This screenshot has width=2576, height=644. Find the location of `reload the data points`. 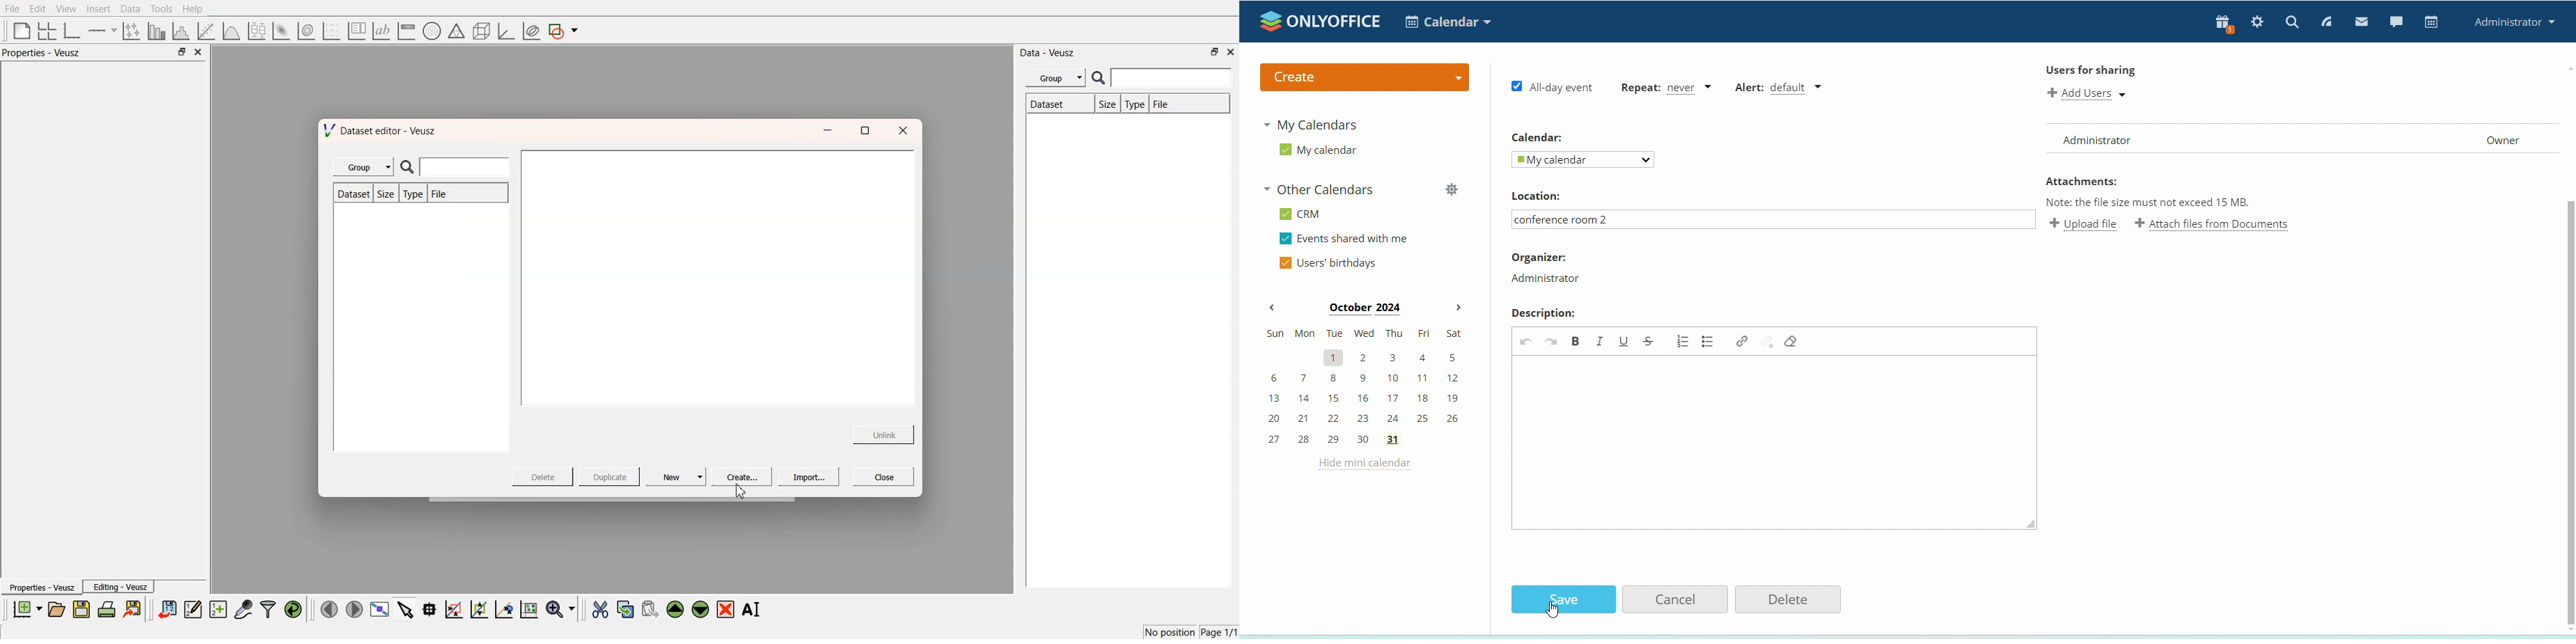

reload the data points is located at coordinates (294, 610).